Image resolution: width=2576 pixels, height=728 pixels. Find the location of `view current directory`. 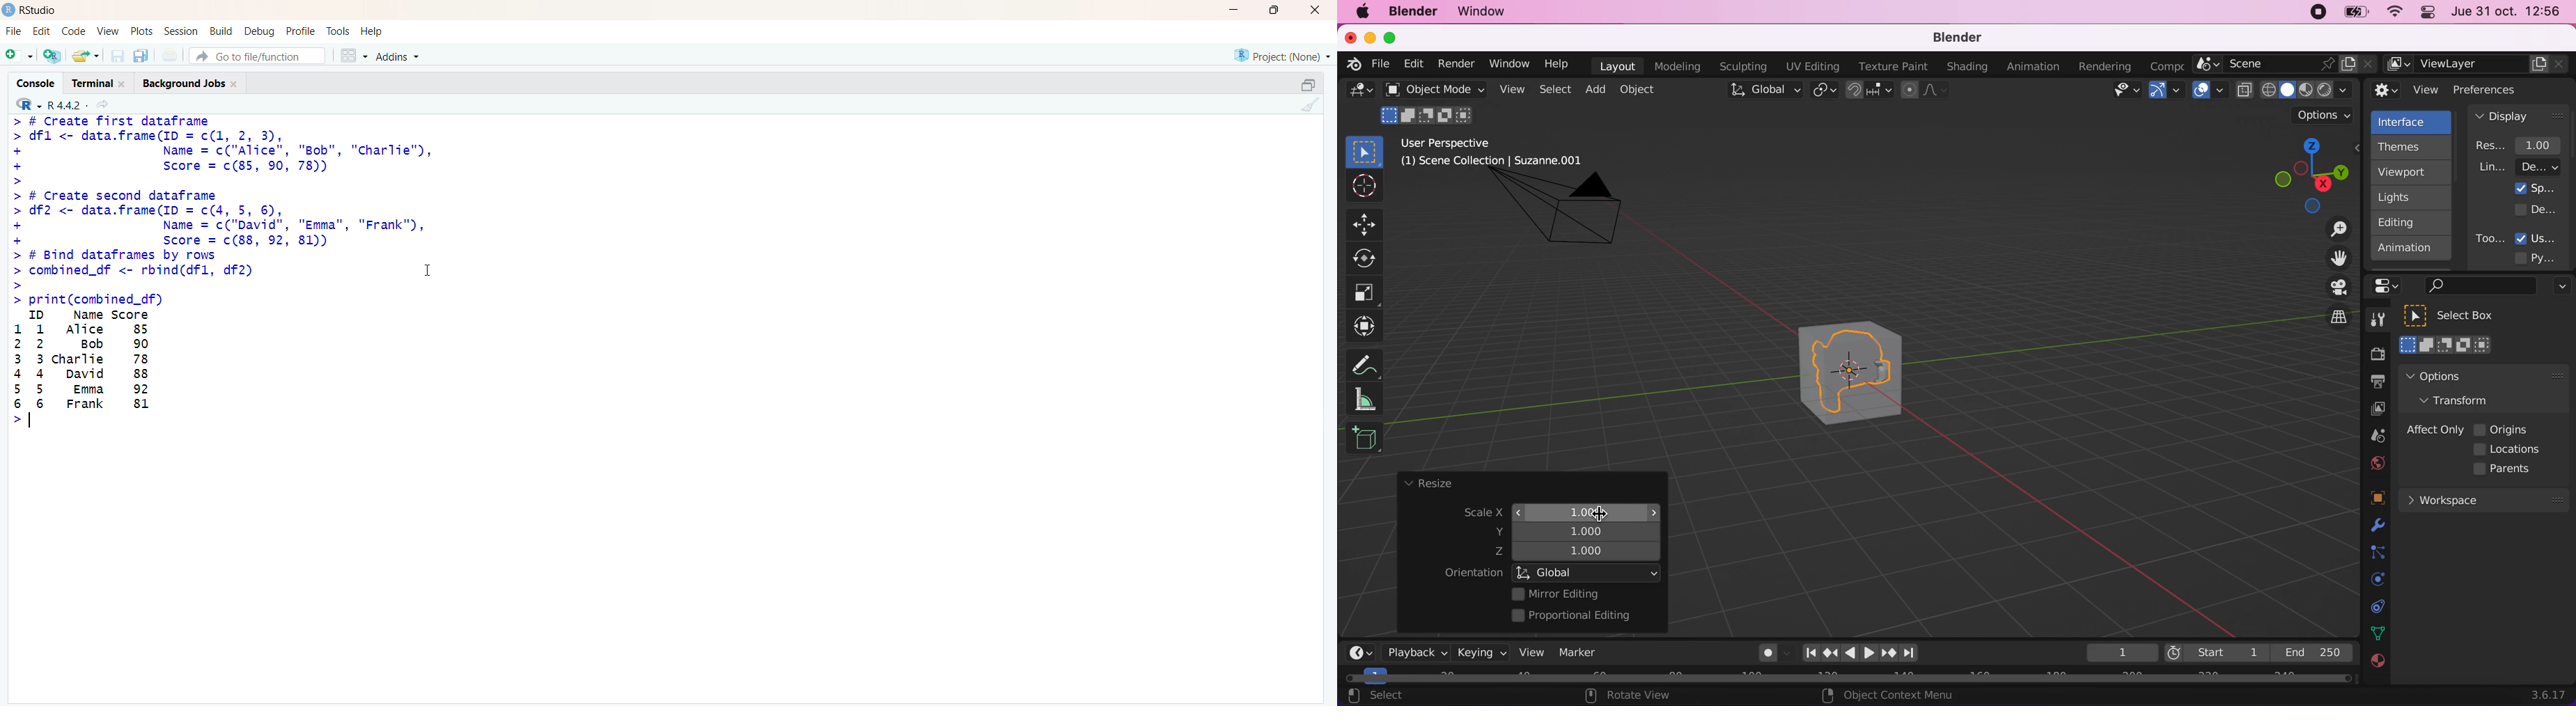

view current directory is located at coordinates (102, 104).